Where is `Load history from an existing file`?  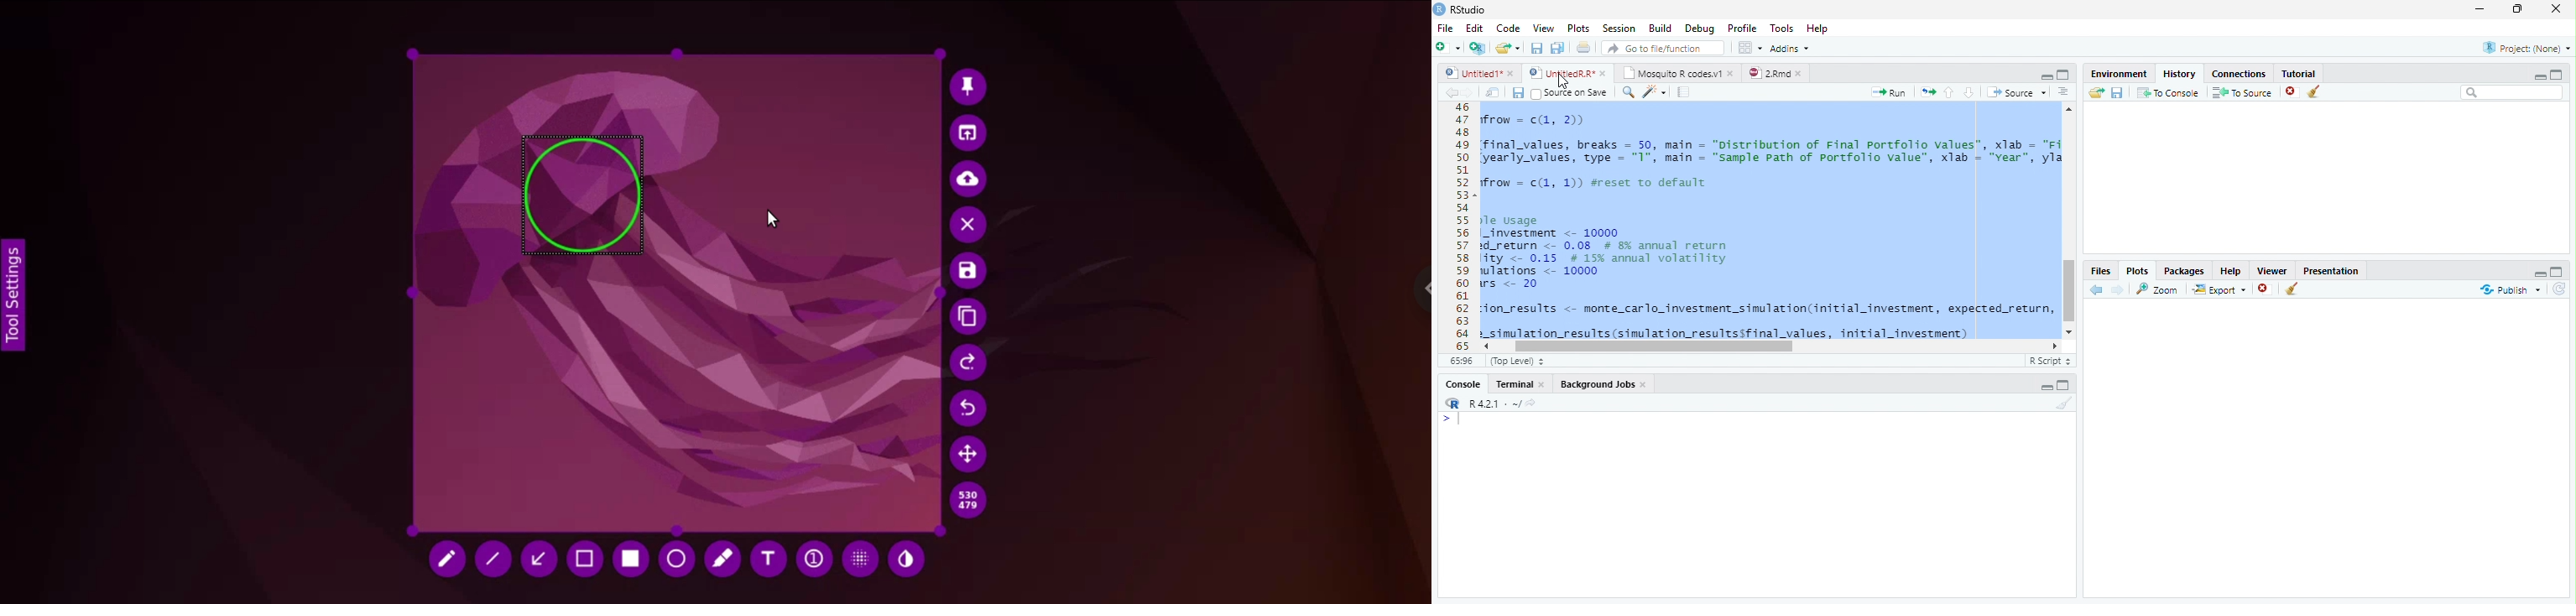 Load history from an existing file is located at coordinates (2095, 93).